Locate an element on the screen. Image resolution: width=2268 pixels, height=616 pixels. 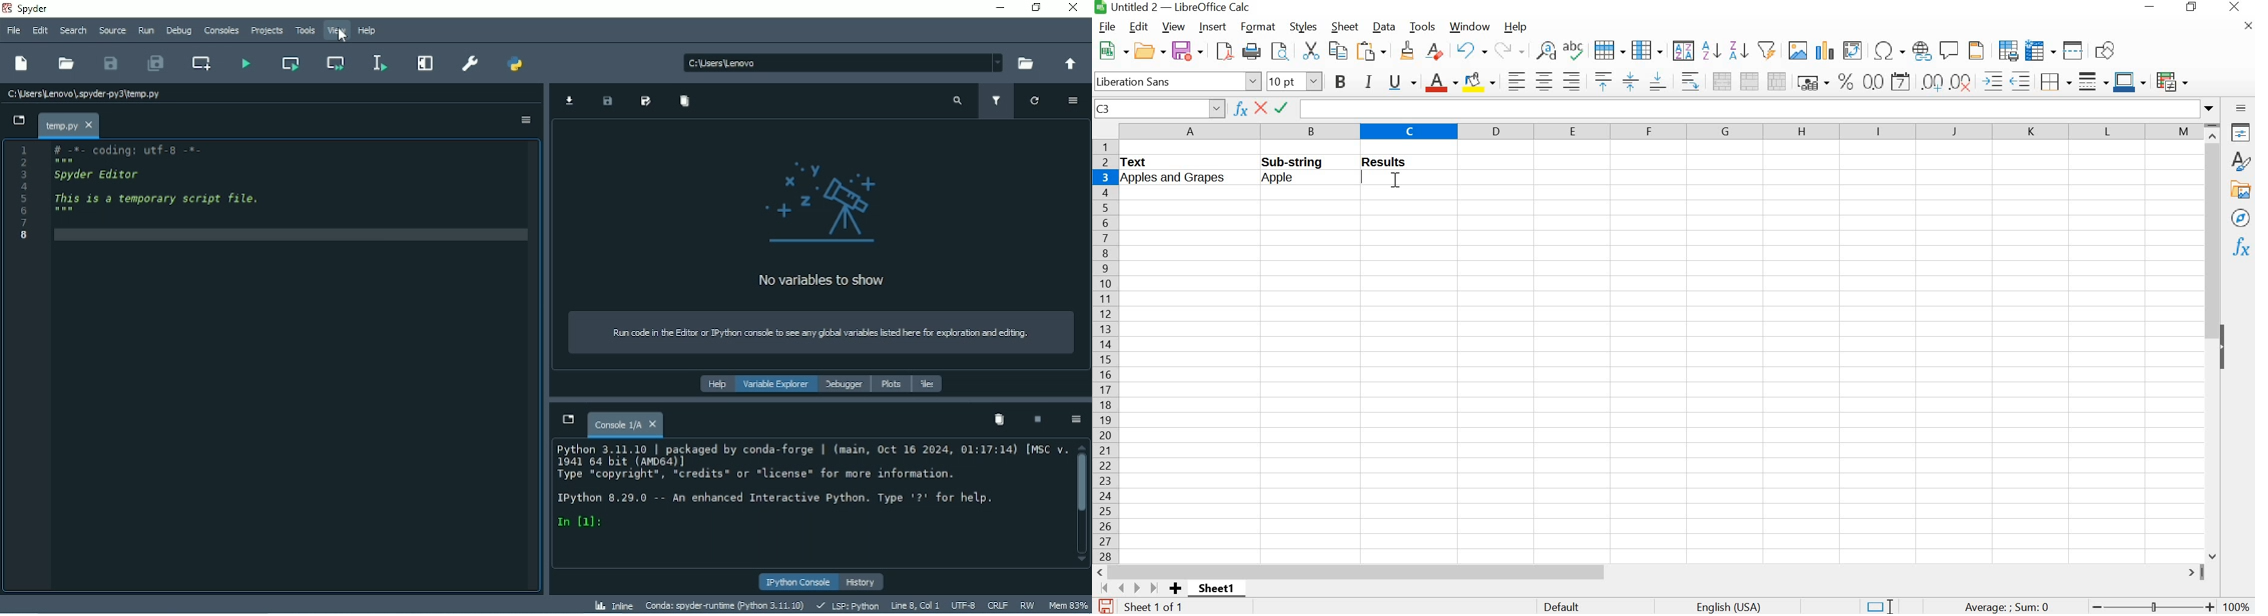
properties is located at coordinates (2240, 131).